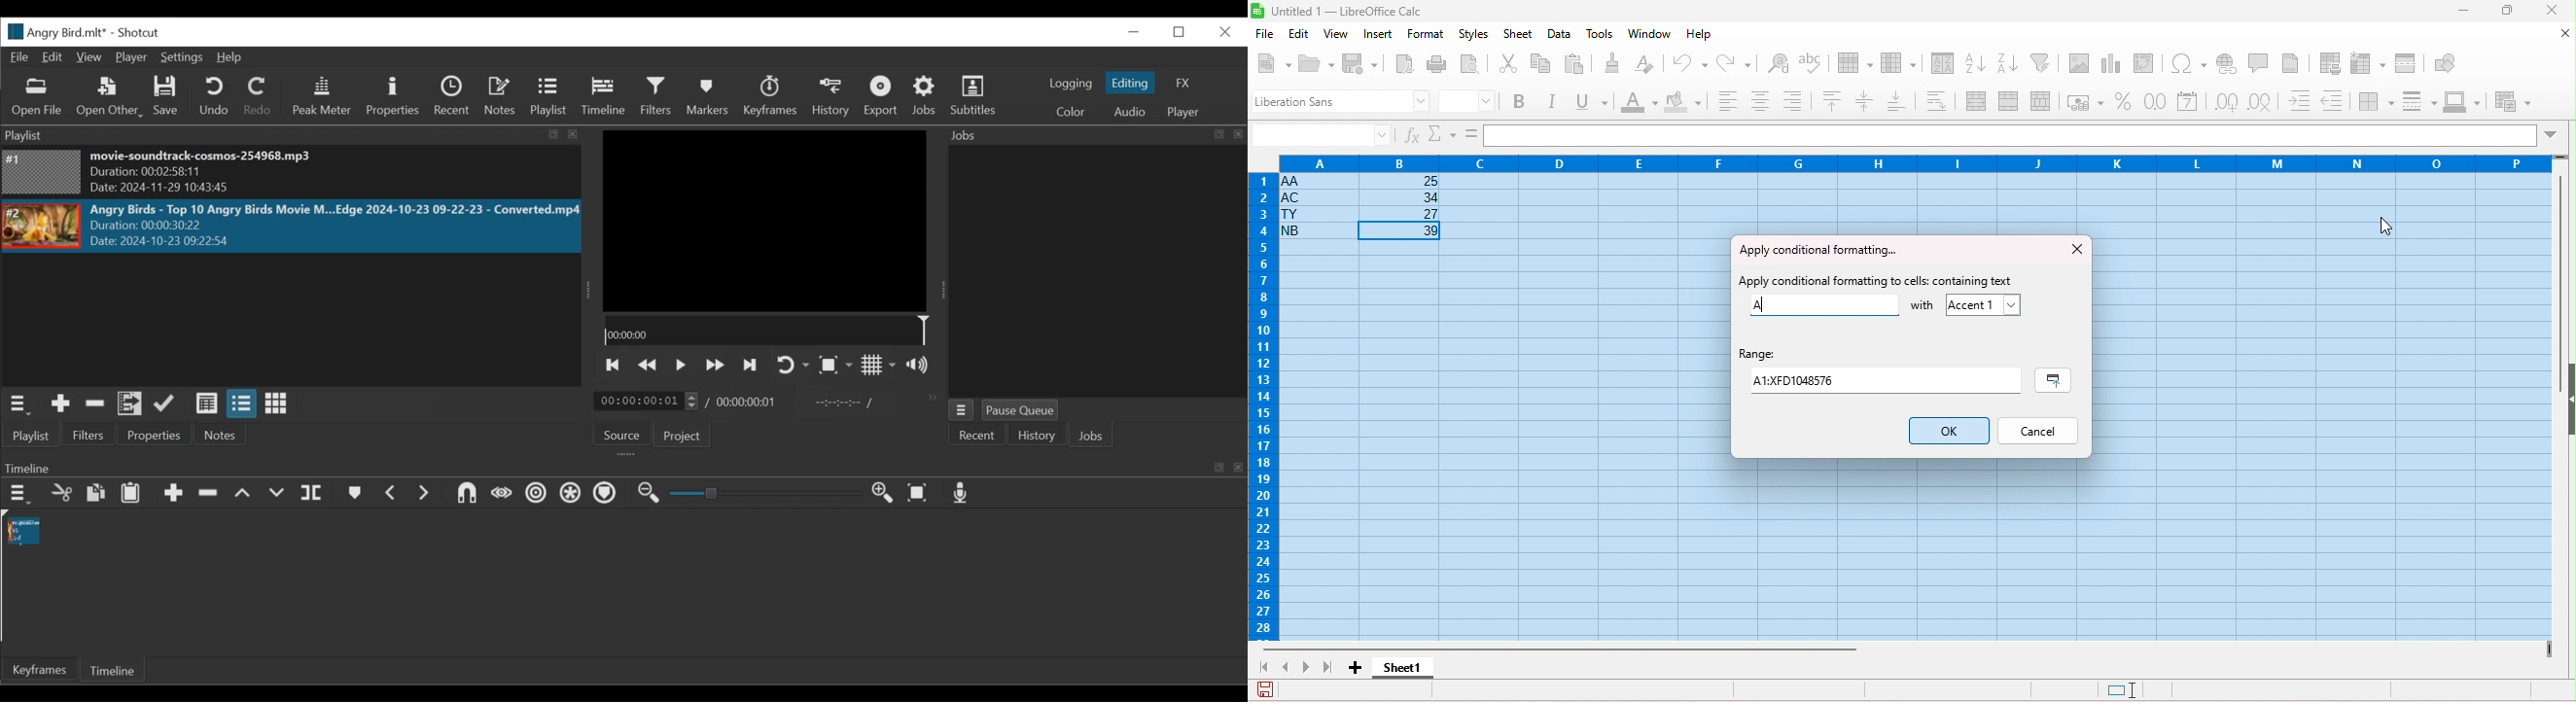 The height and width of the screenshot is (728, 2576). I want to click on Play quickly forward, so click(713, 365).